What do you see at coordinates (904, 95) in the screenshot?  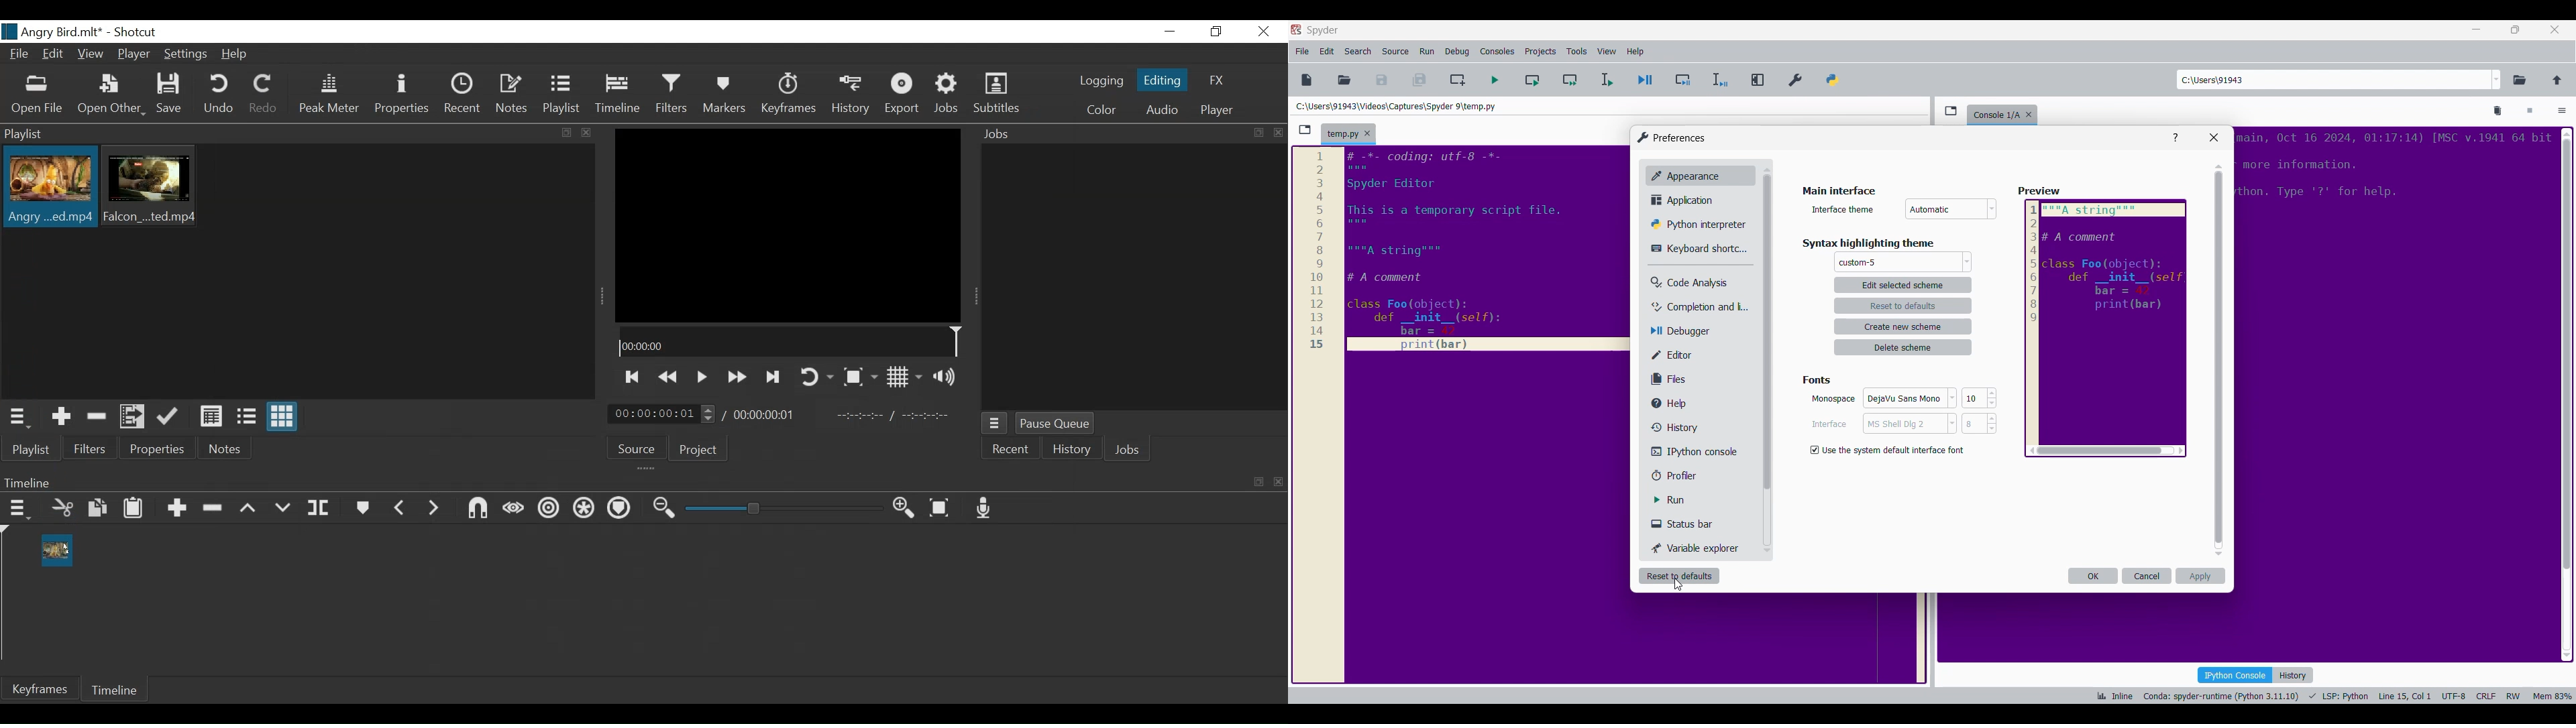 I see `Export` at bounding box center [904, 95].